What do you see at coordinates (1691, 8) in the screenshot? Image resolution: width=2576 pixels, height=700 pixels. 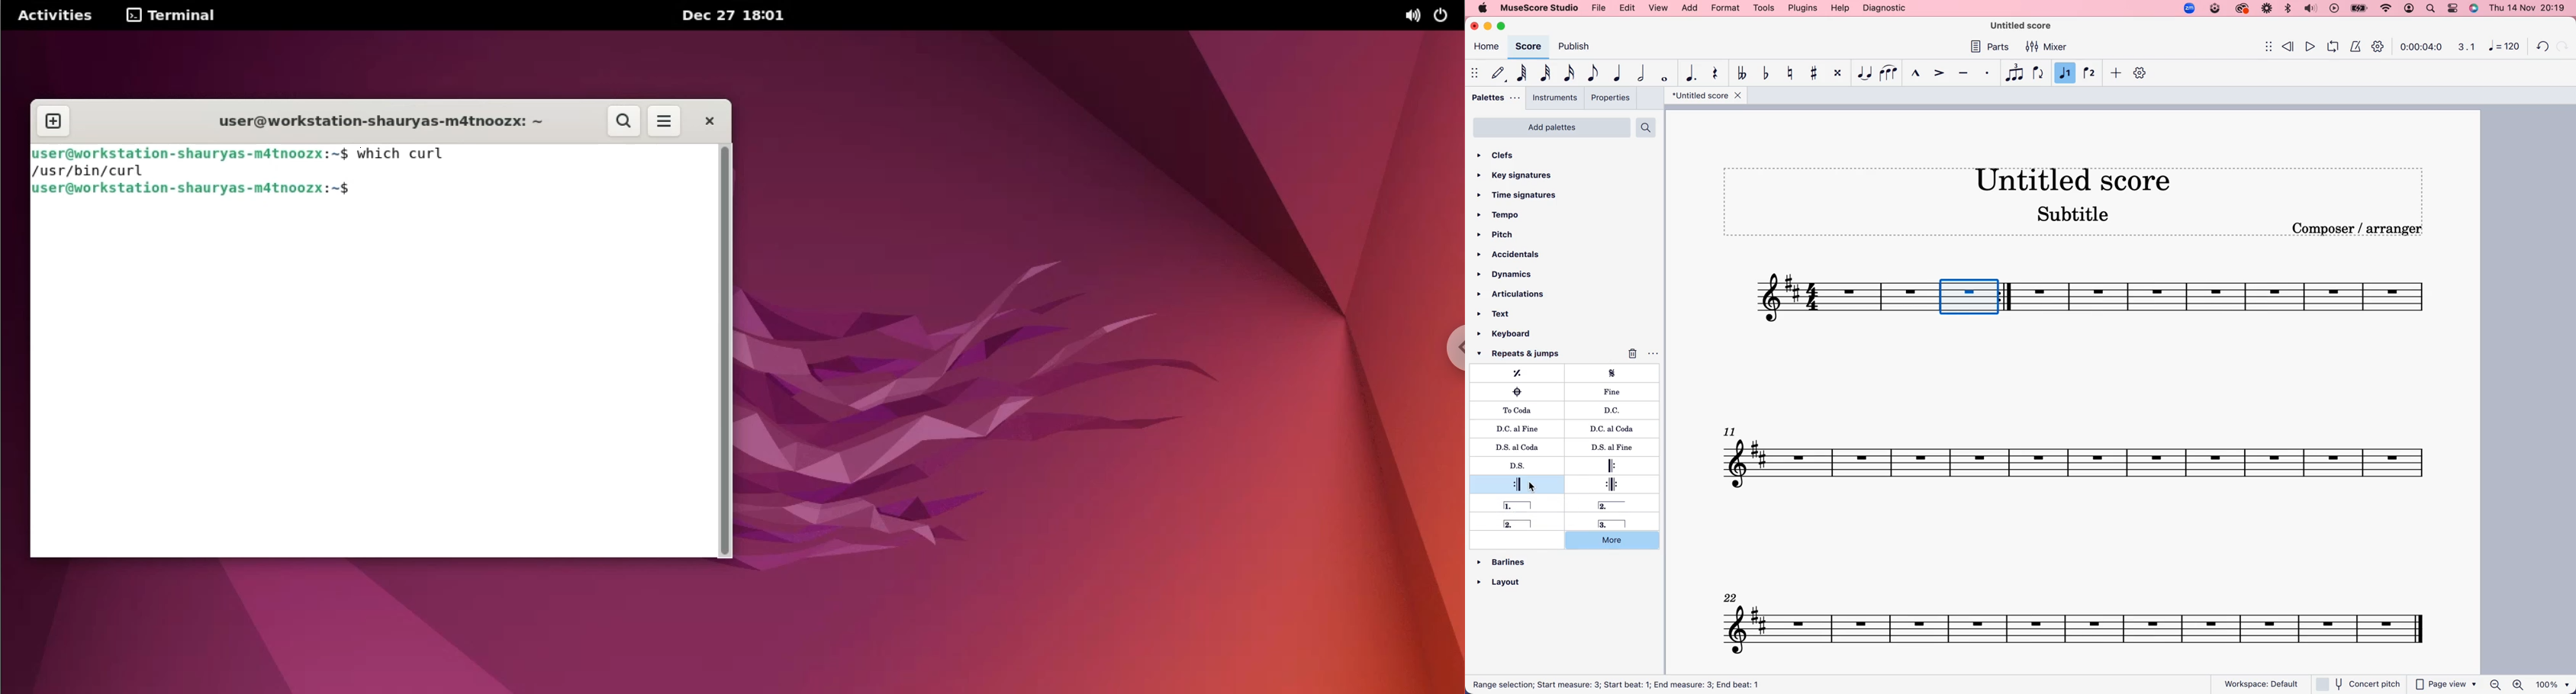 I see `add` at bounding box center [1691, 8].